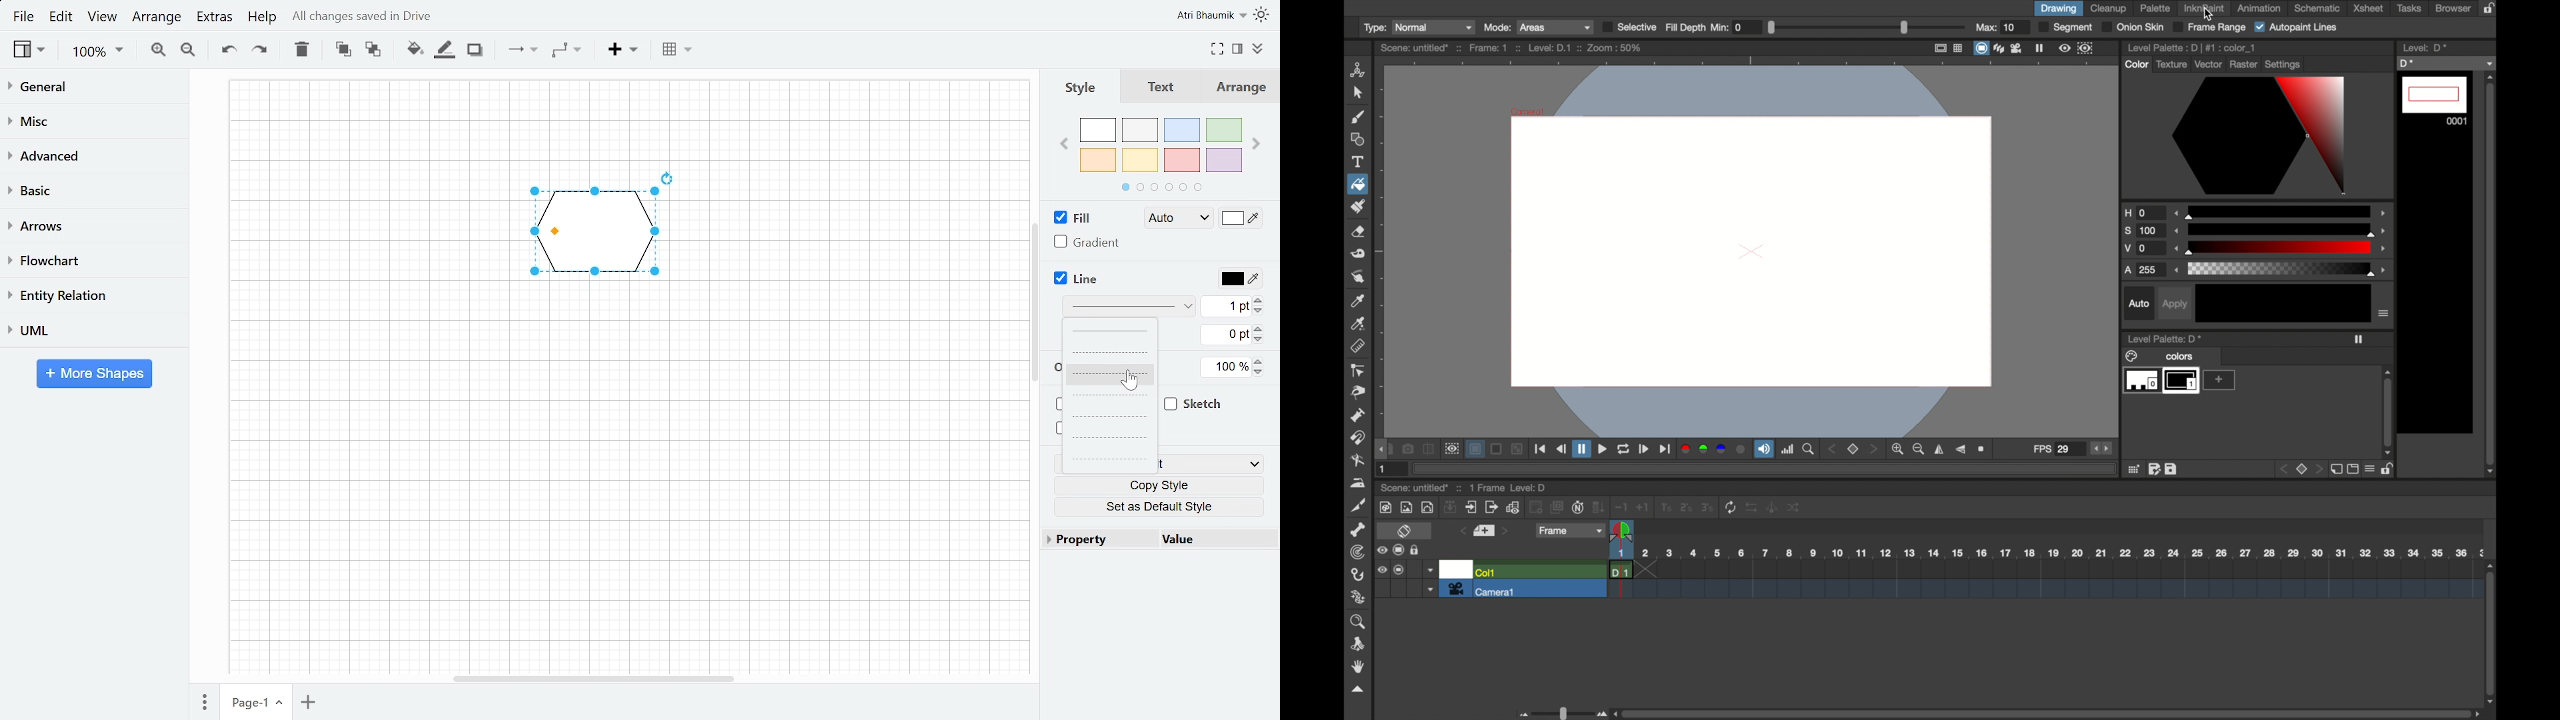 This screenshot has height=728, width=2576. I want to click on edit, so click(2155, 469).